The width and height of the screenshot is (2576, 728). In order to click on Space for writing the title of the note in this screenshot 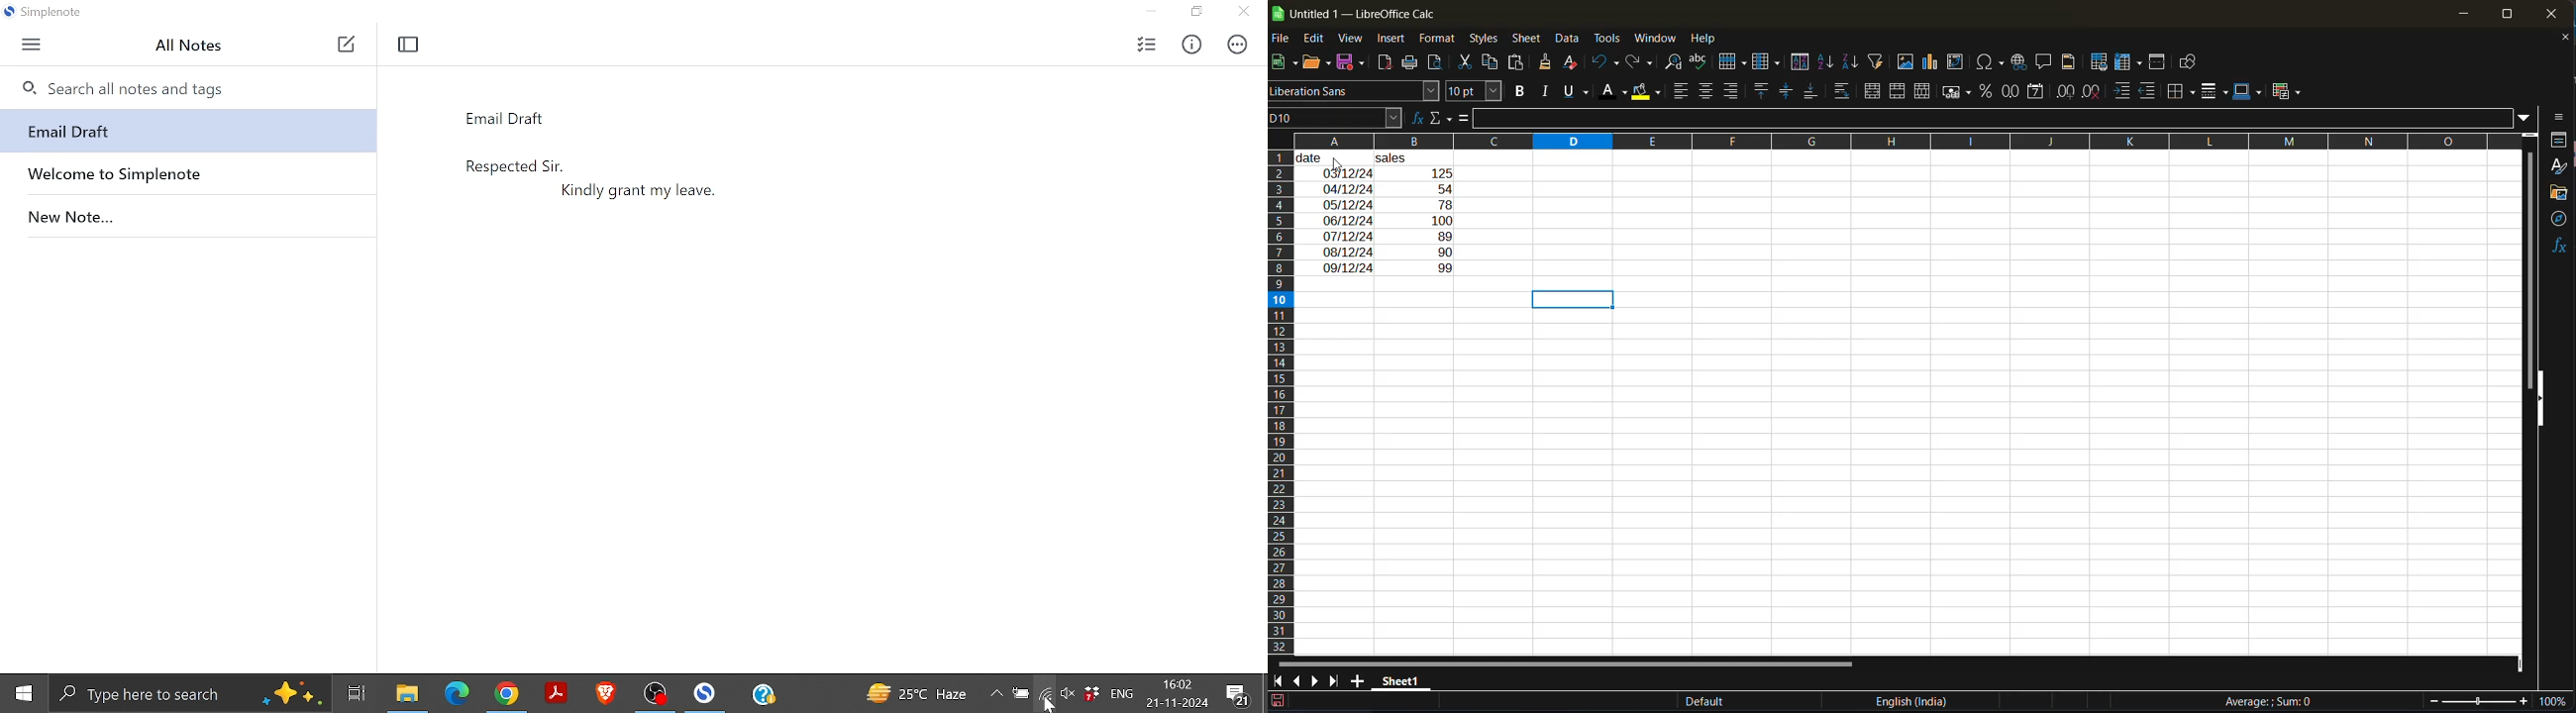, I will do `click(554, 116)`.